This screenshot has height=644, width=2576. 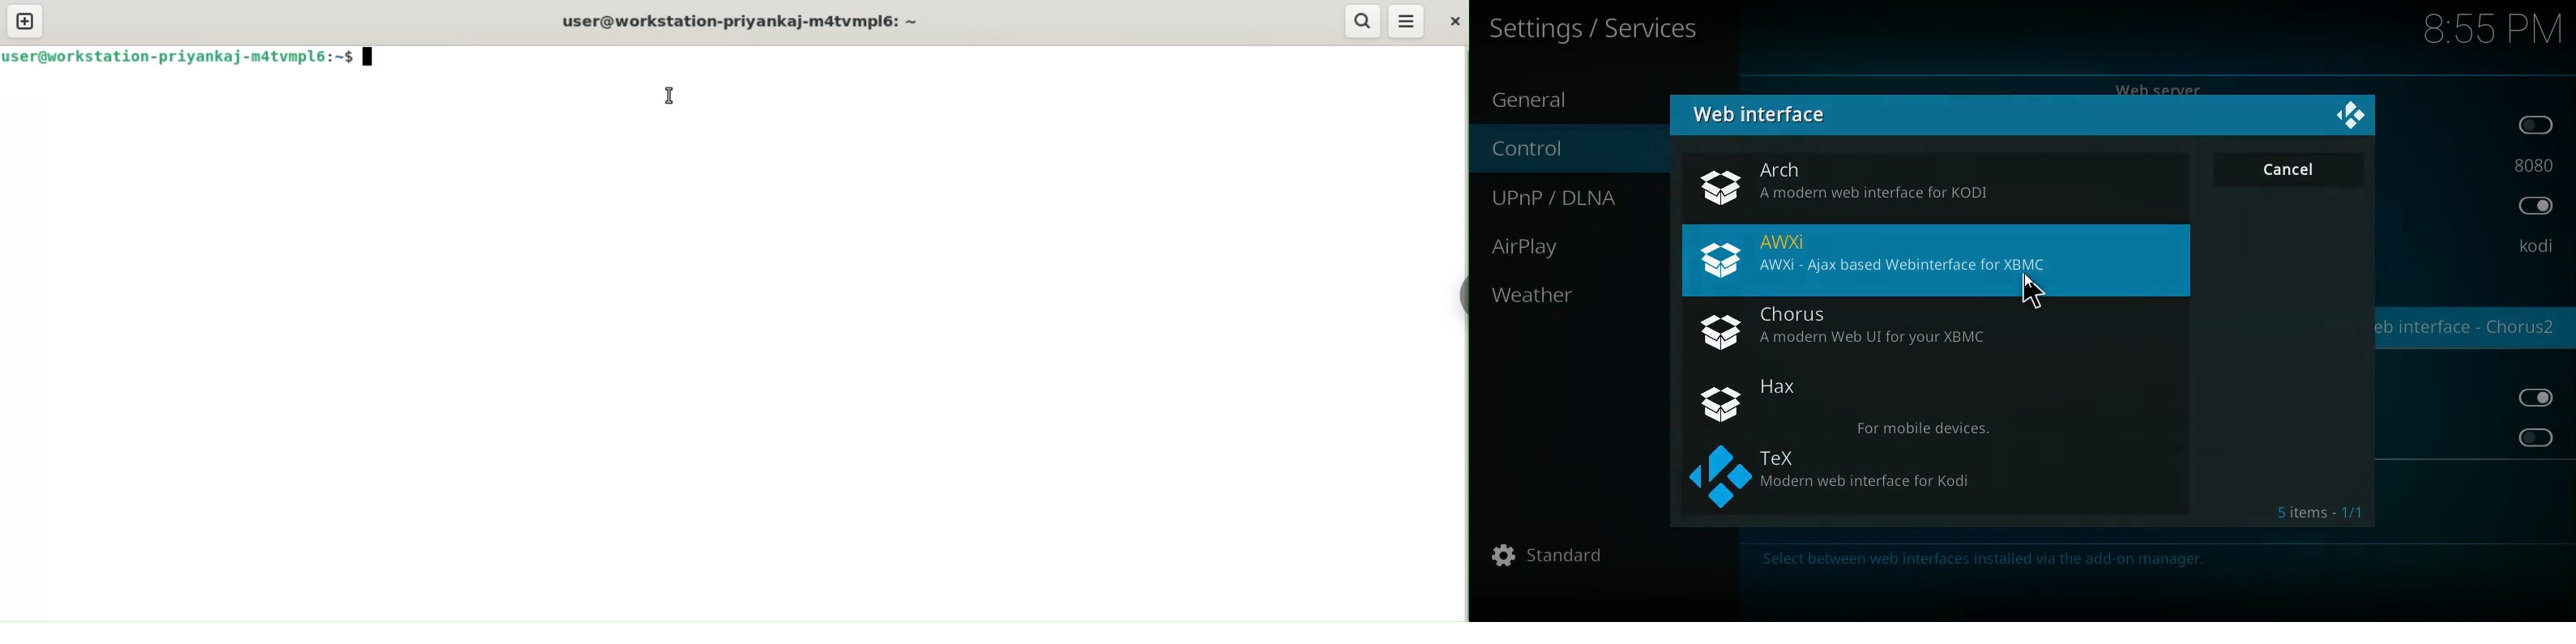 I want to click on hax, so click(x=1940, y=405).